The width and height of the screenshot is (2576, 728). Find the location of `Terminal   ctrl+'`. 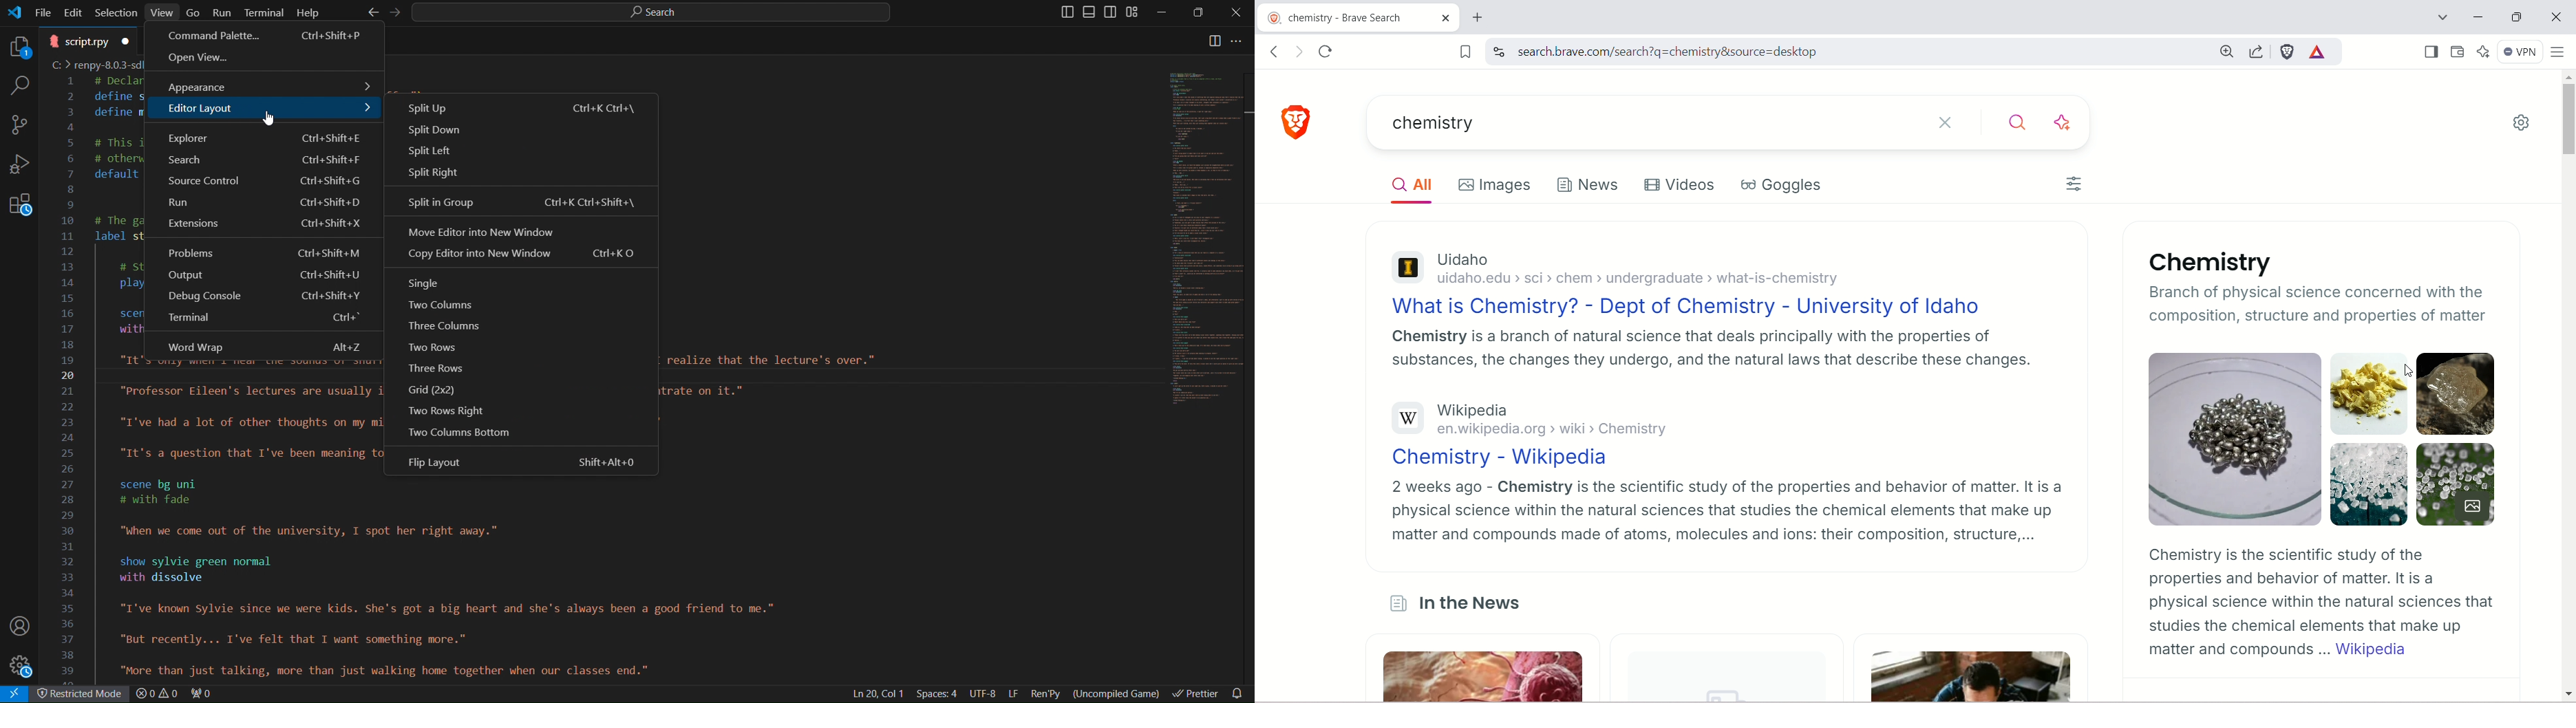

Terminal   ctrl+' is located at coordinates (266, 322).